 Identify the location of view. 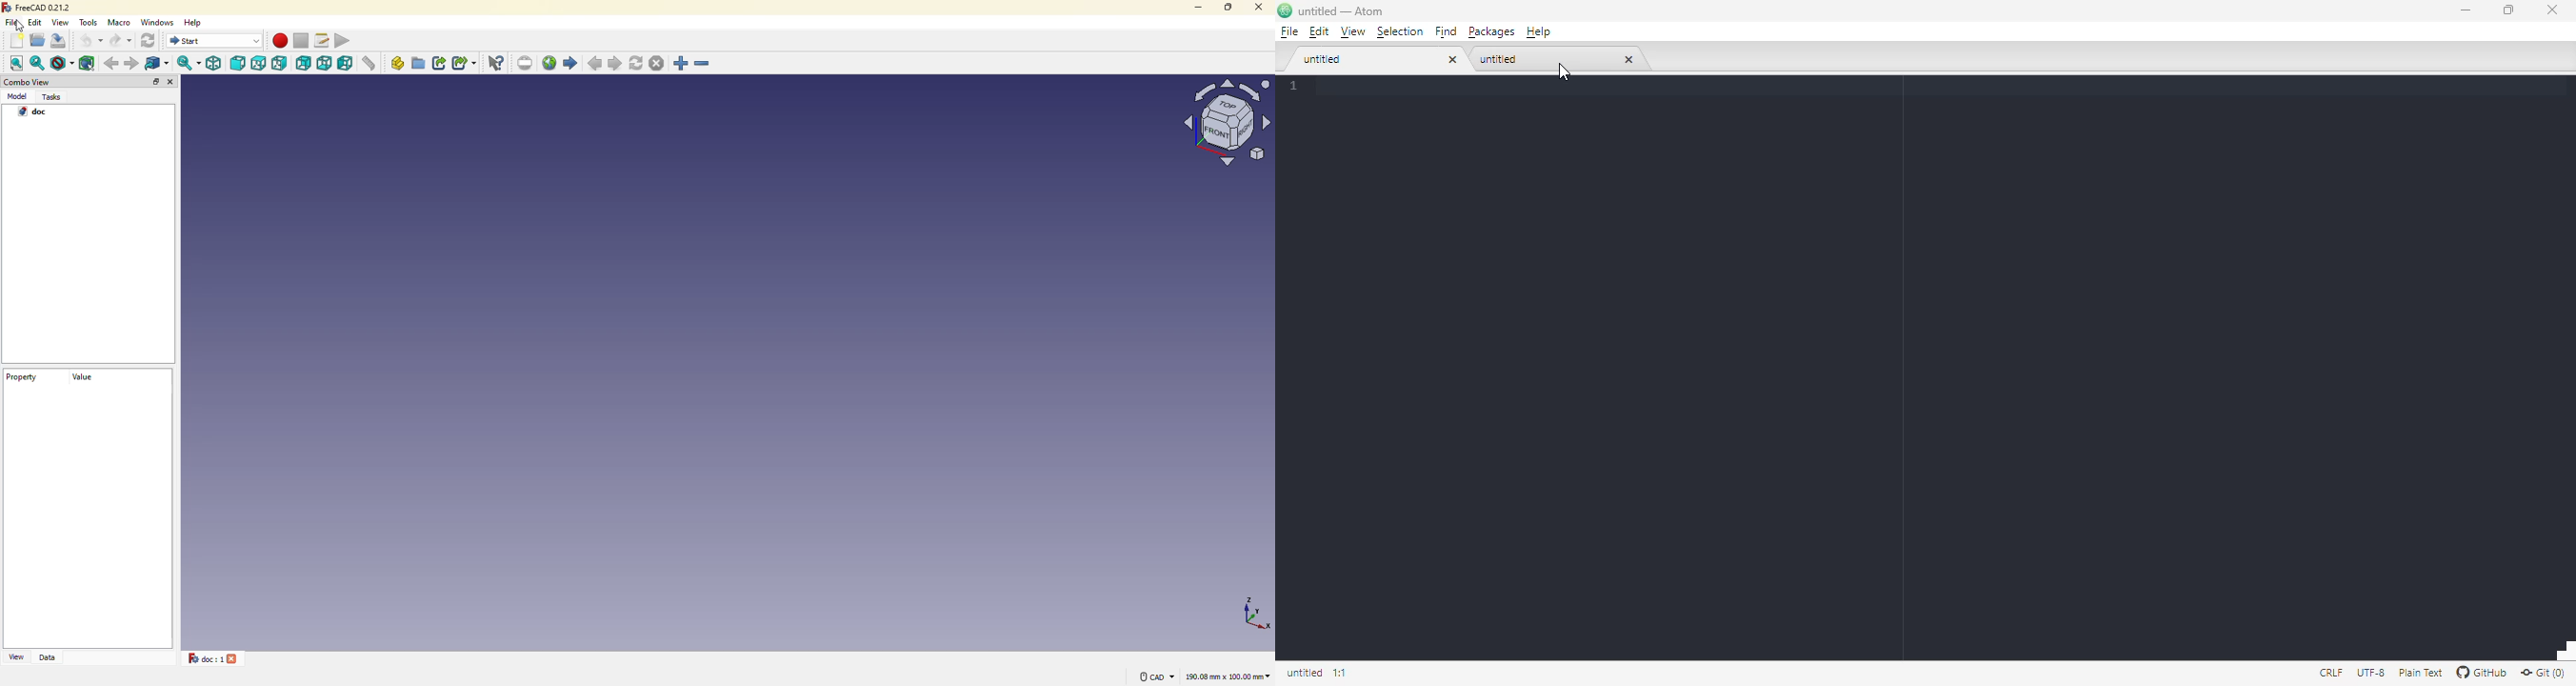
(62, 22).